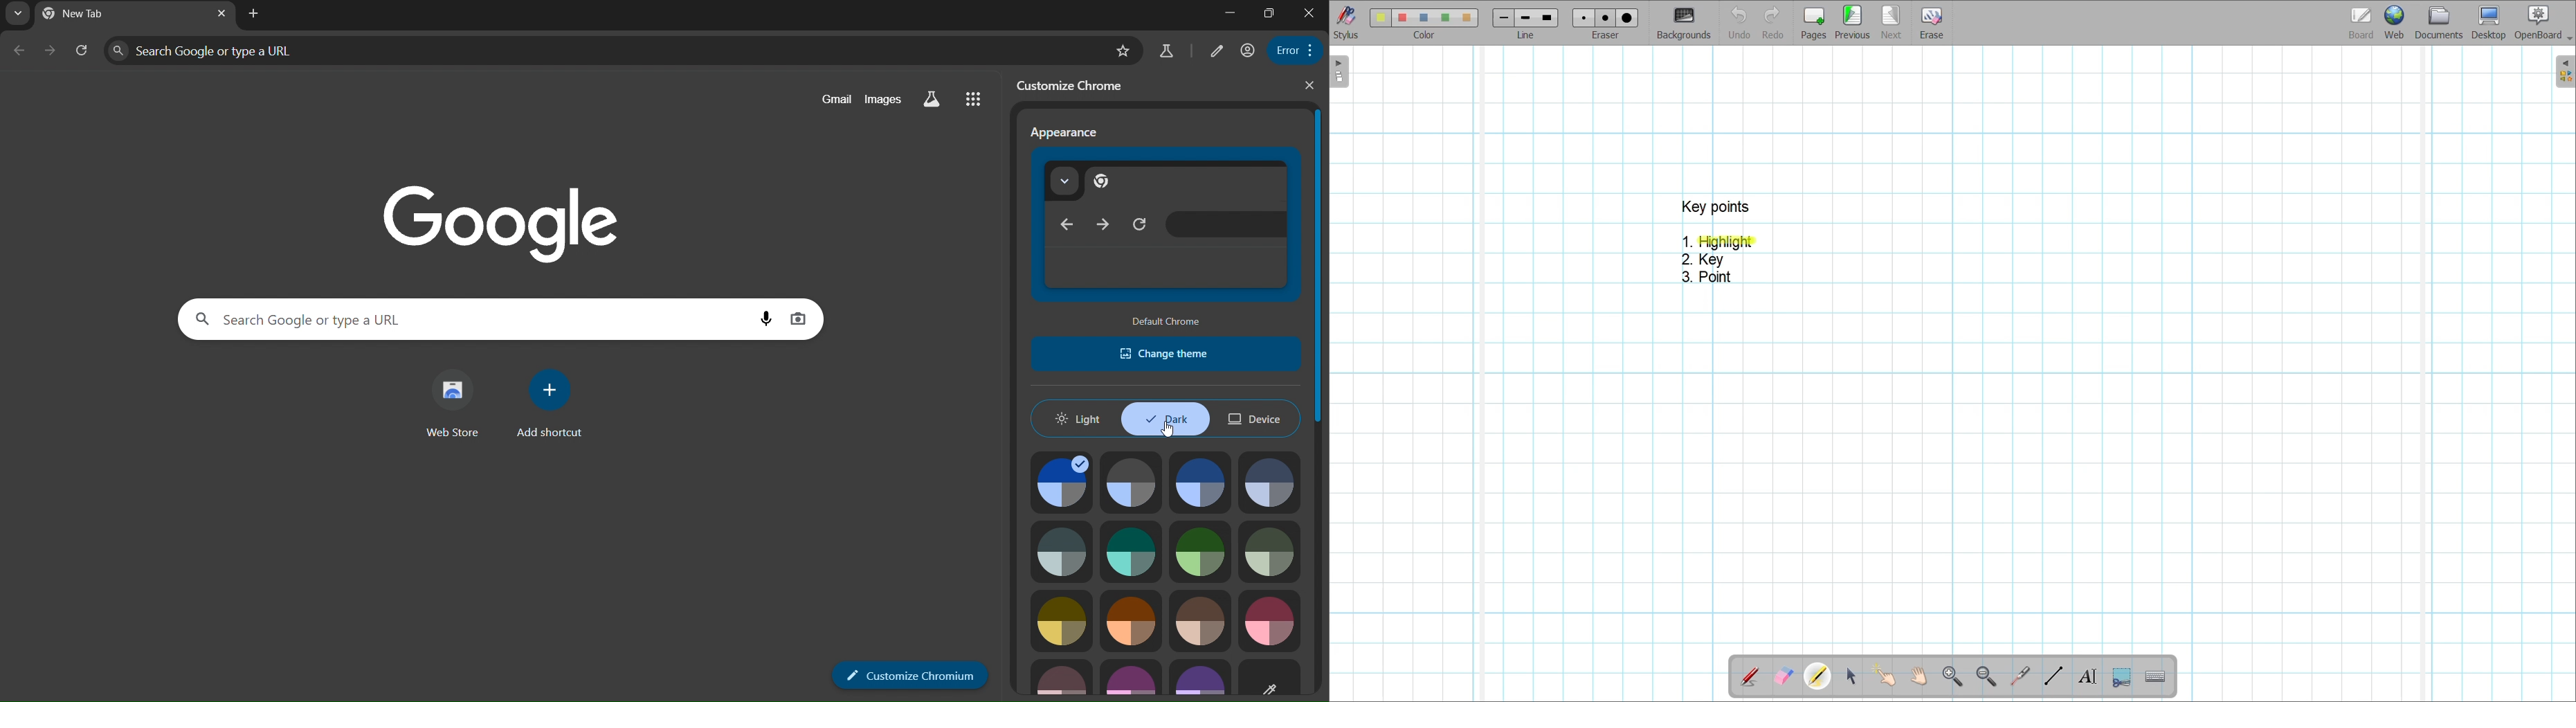  What do you see at coordinates (1199, 679) in the screenshot?
I see `theme icon` at bounding box center [1199, 679].